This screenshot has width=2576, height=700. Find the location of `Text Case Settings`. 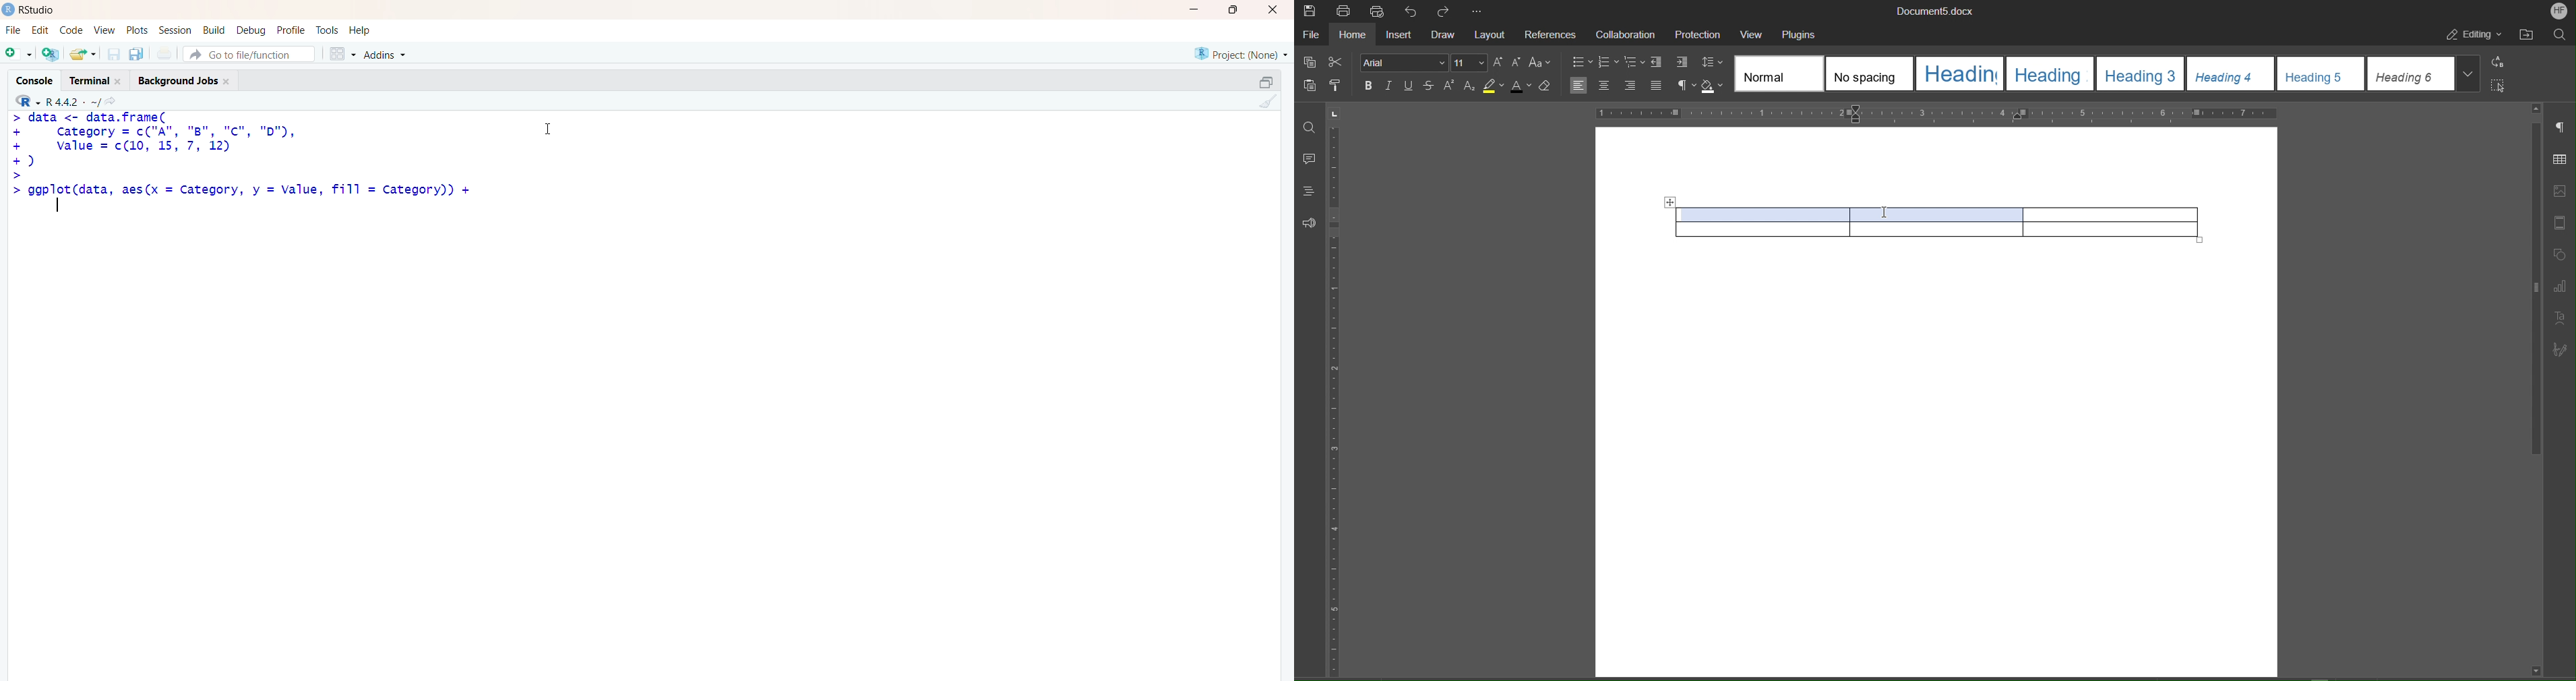

Text Case Settings is located at coordinates (1542, 62).